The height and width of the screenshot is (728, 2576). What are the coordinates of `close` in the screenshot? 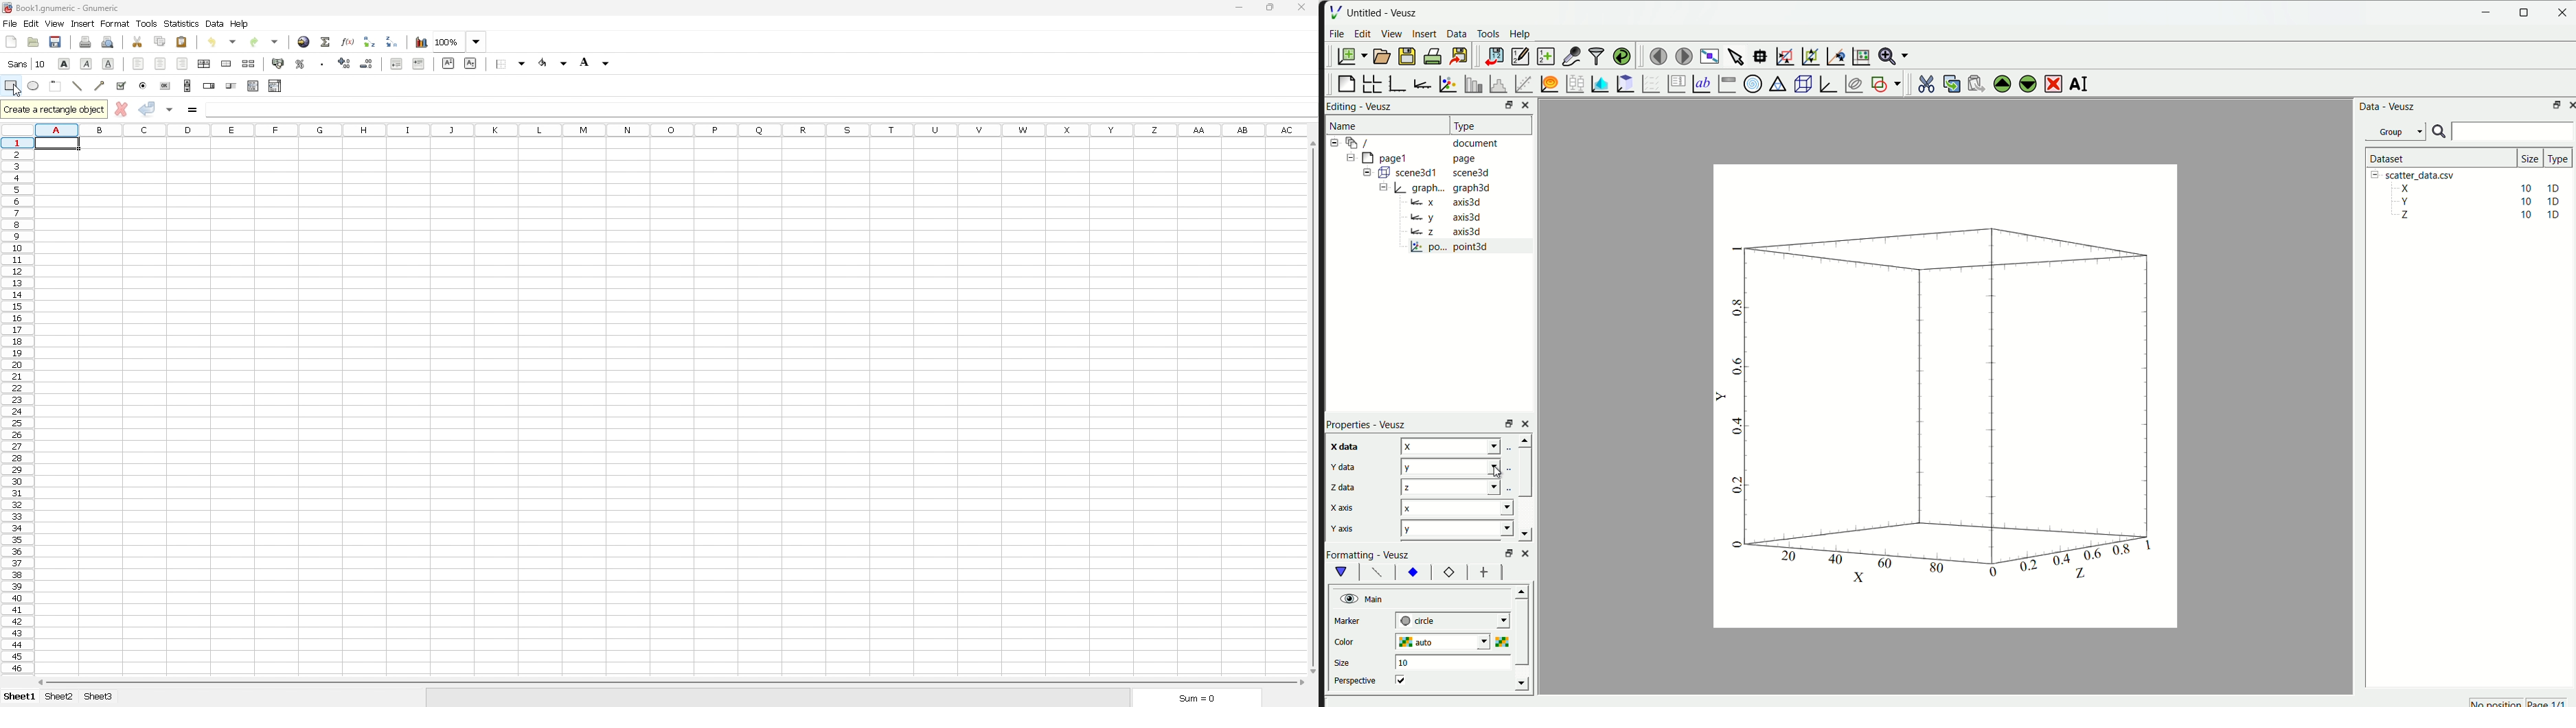 It's located at (2570, 104).